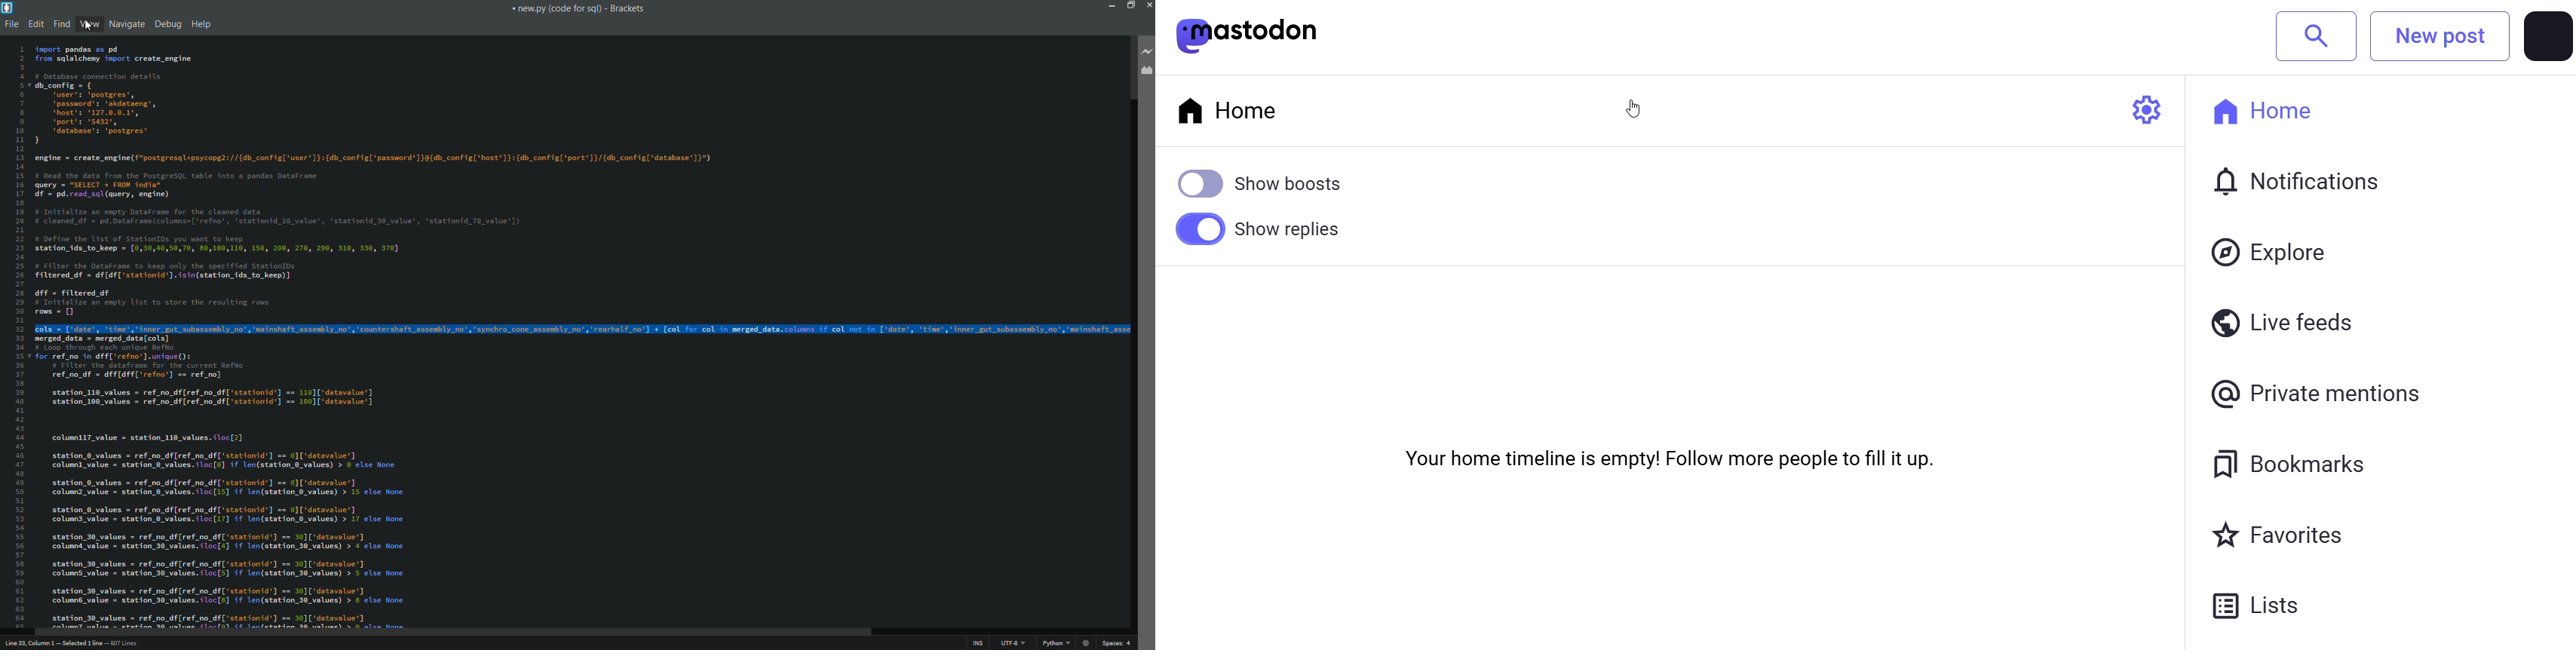 This screenshot has height=672, width=2576. What do you see at coordinates (88, 25) in the screenshot?
I see `cursor` at bounding box center [88, 25].